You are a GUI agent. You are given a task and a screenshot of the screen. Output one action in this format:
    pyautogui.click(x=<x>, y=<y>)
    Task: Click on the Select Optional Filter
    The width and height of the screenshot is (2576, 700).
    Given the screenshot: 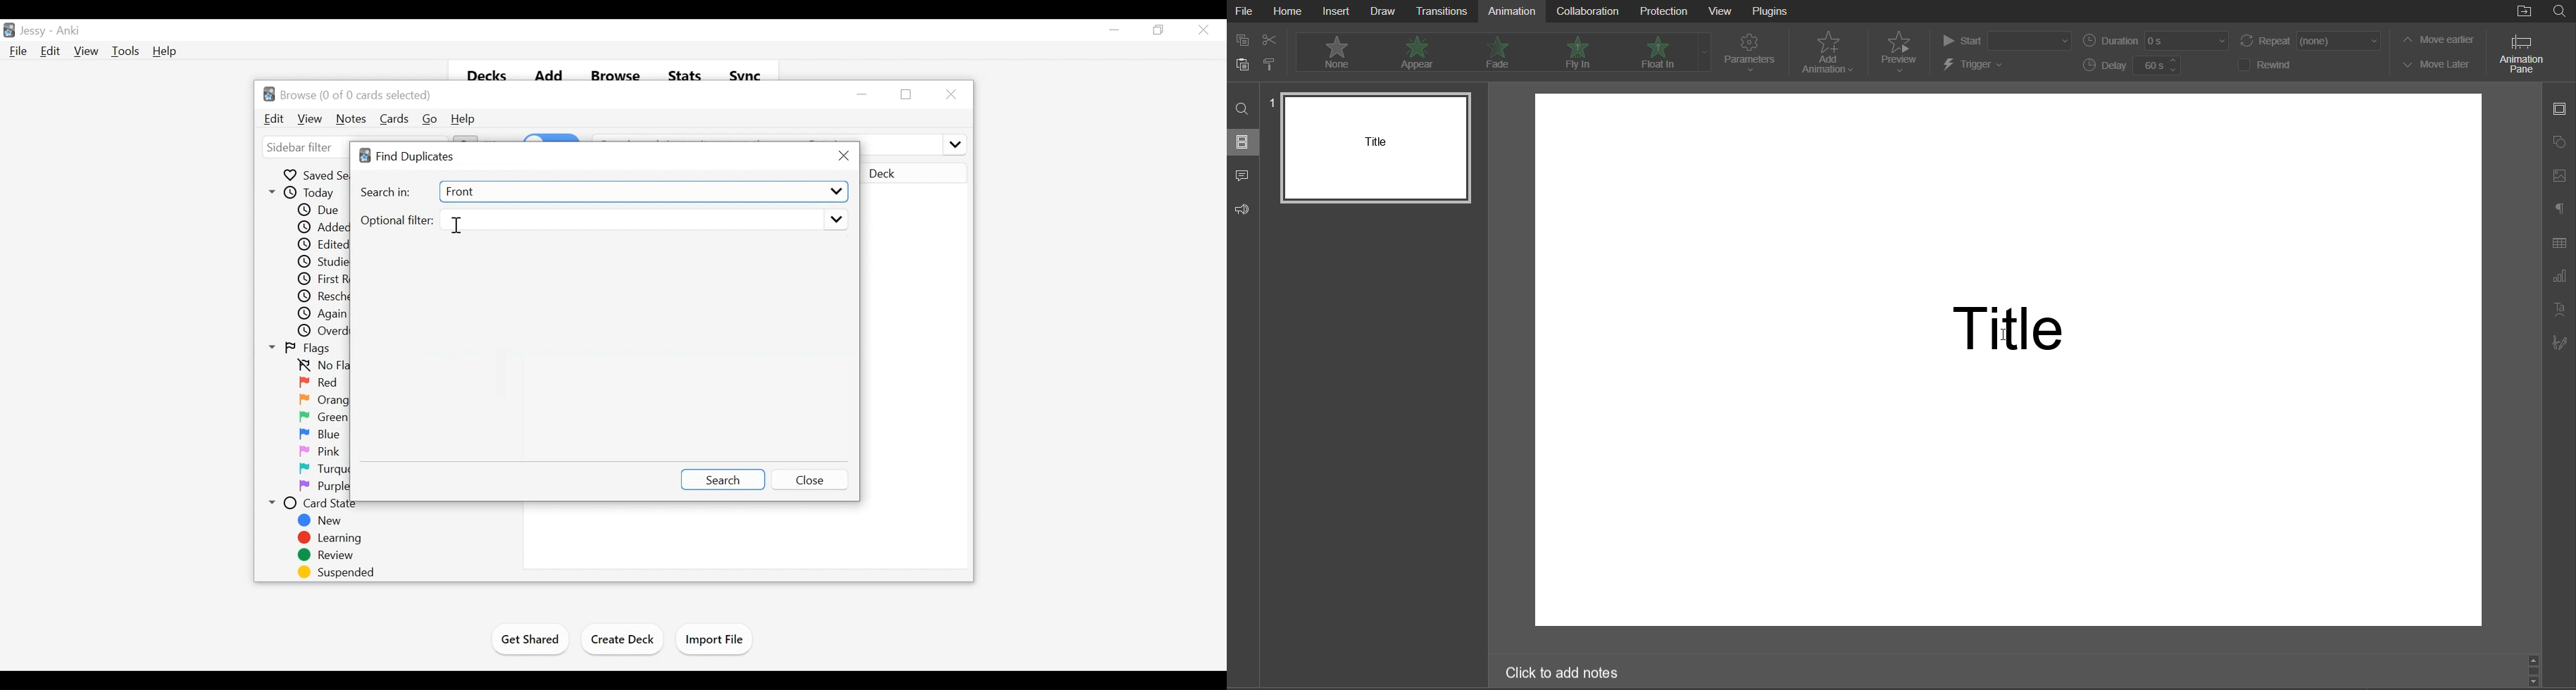 What is the action you would take?
    pyautogui.click(x=642, y=220)
    